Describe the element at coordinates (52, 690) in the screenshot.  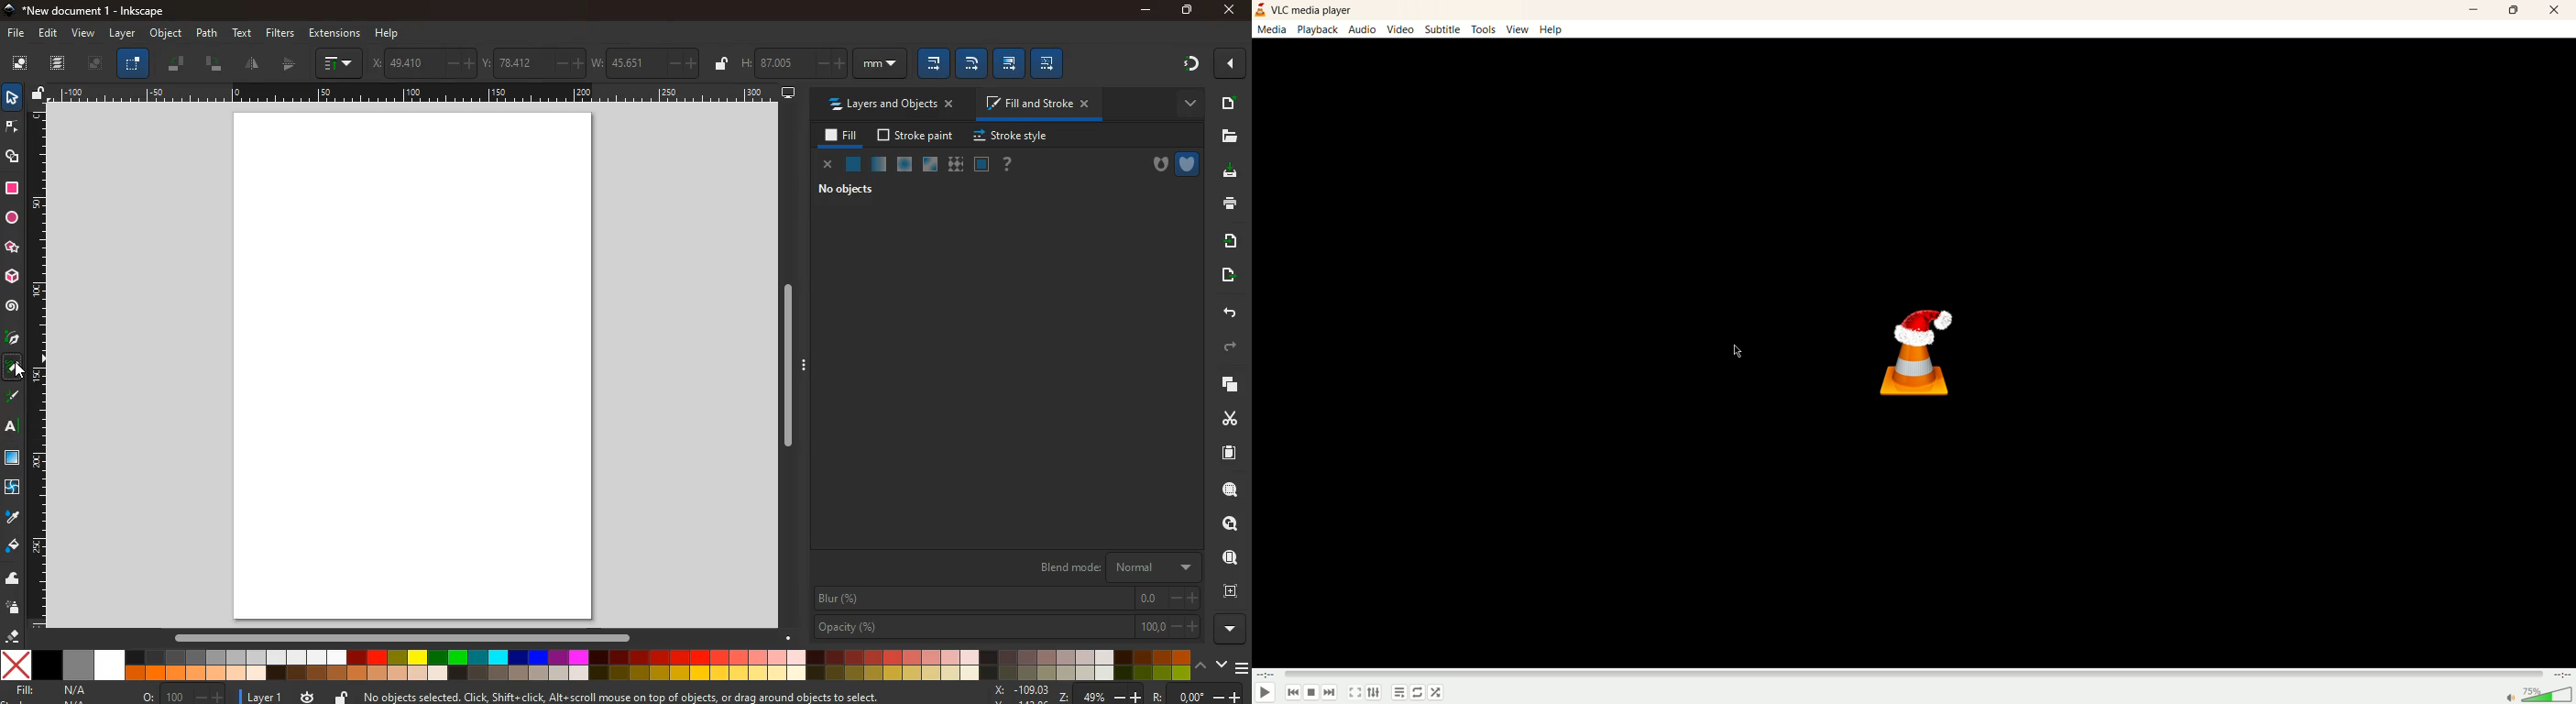
I see `fill: N/A` at that location.